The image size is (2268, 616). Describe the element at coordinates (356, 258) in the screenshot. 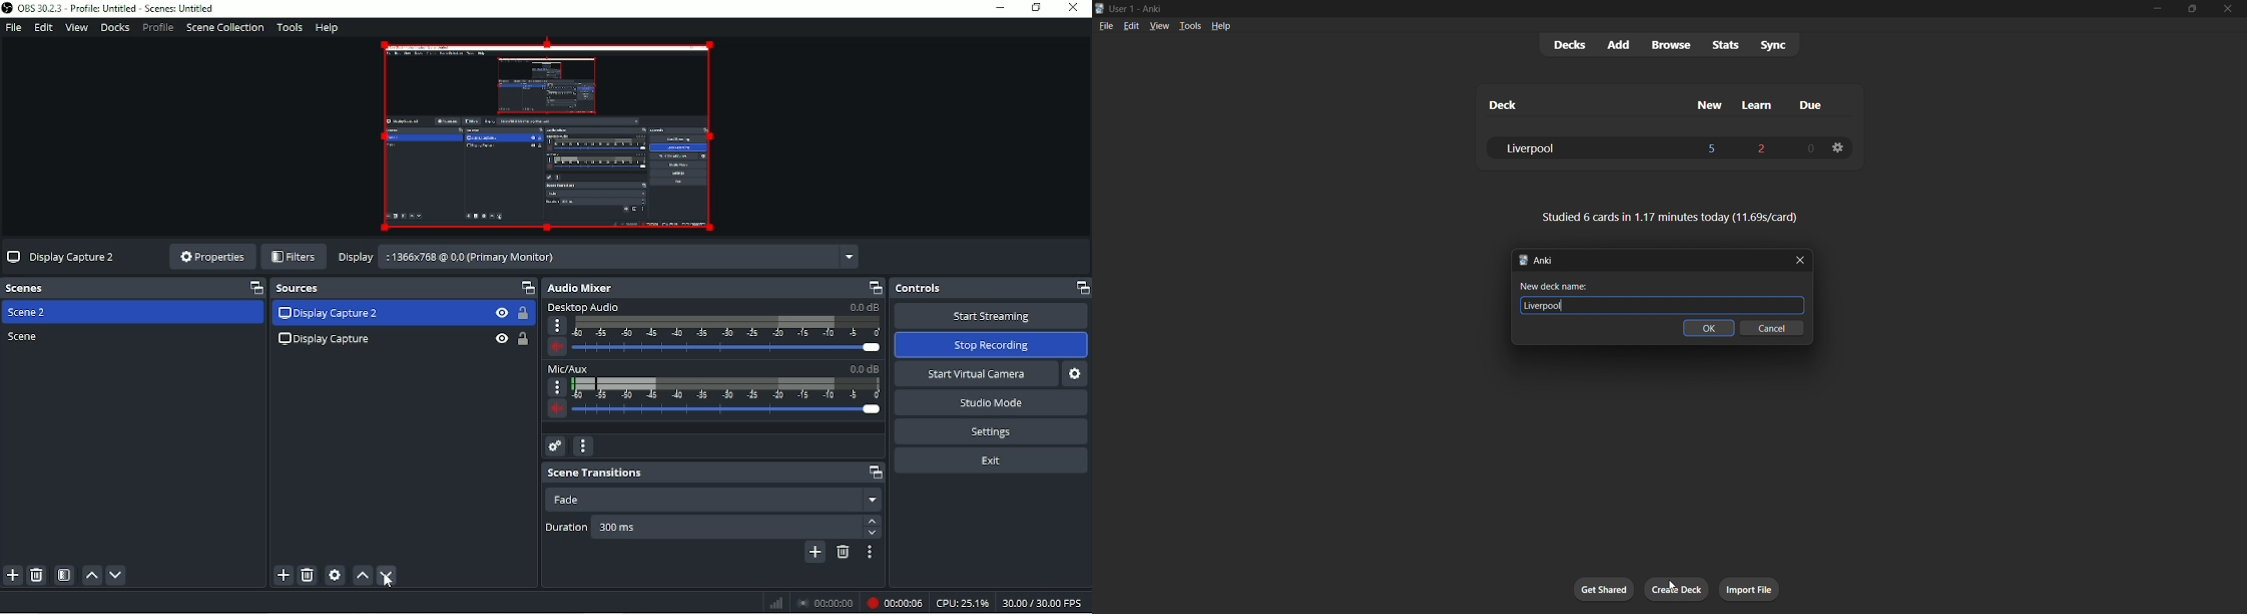

I see `Display` at that location.